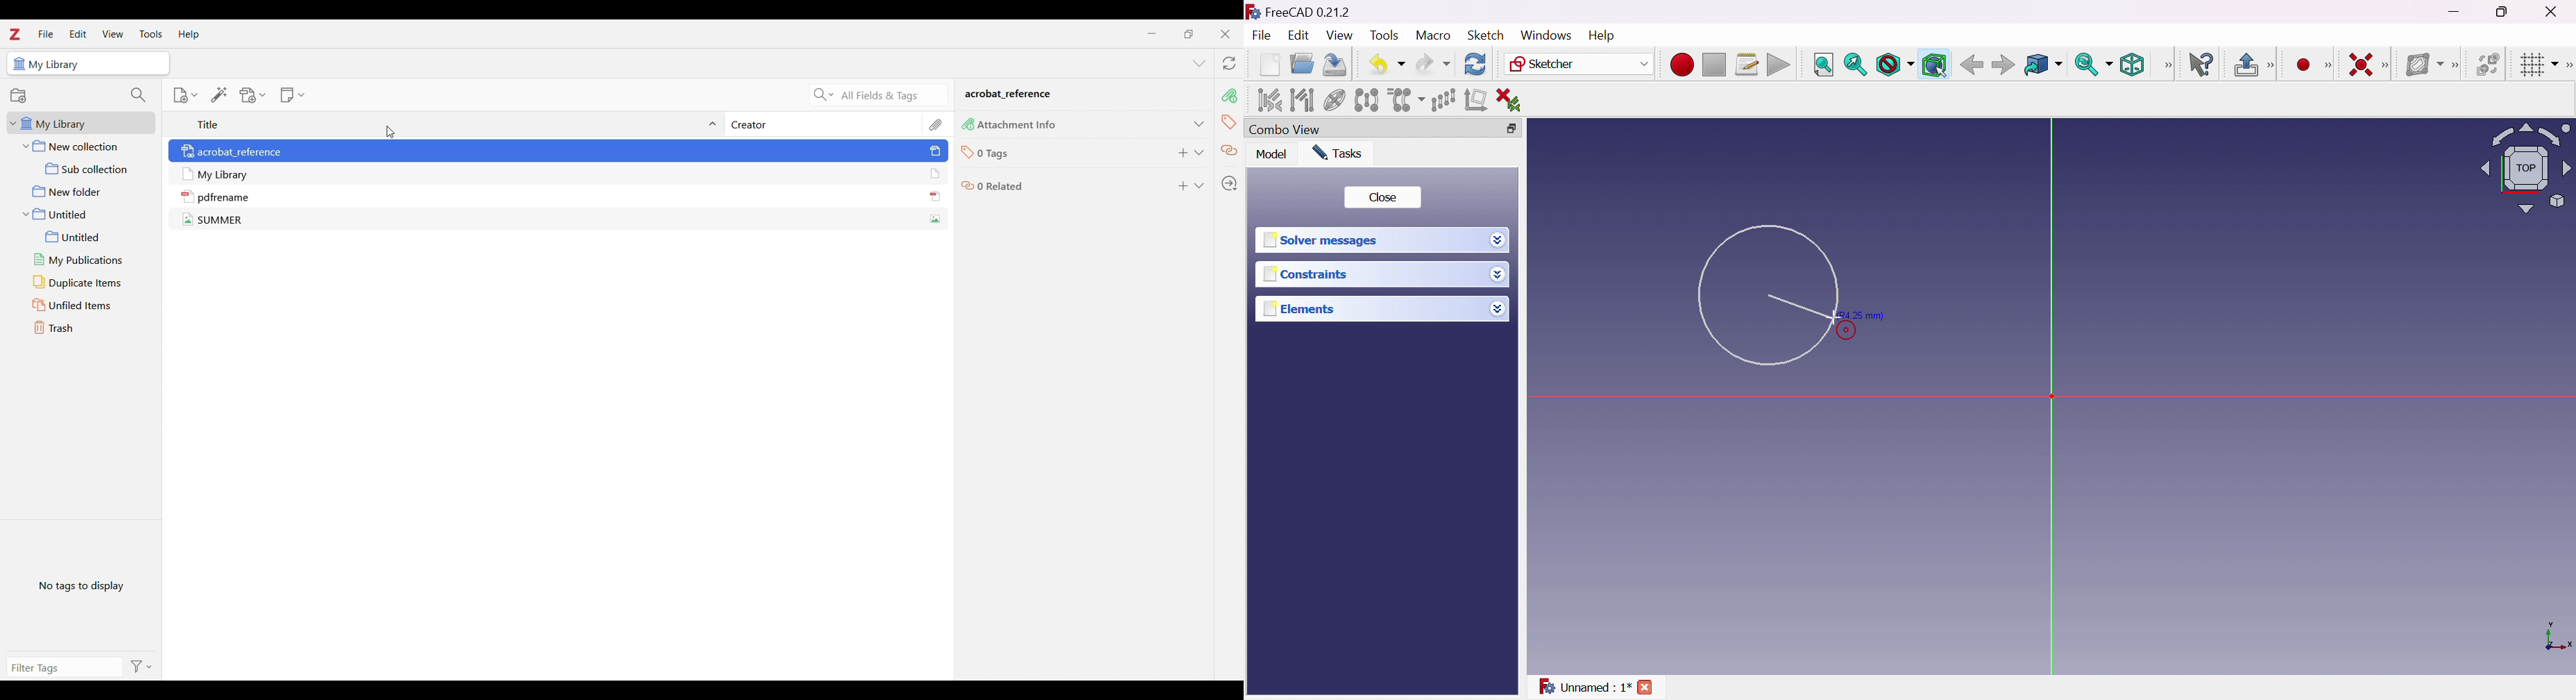 This screenshot has width=2576, height=700. What do you see at coordinates (934, 219) in the screenshot?
I see `icon` at bounding box center [934, 219].